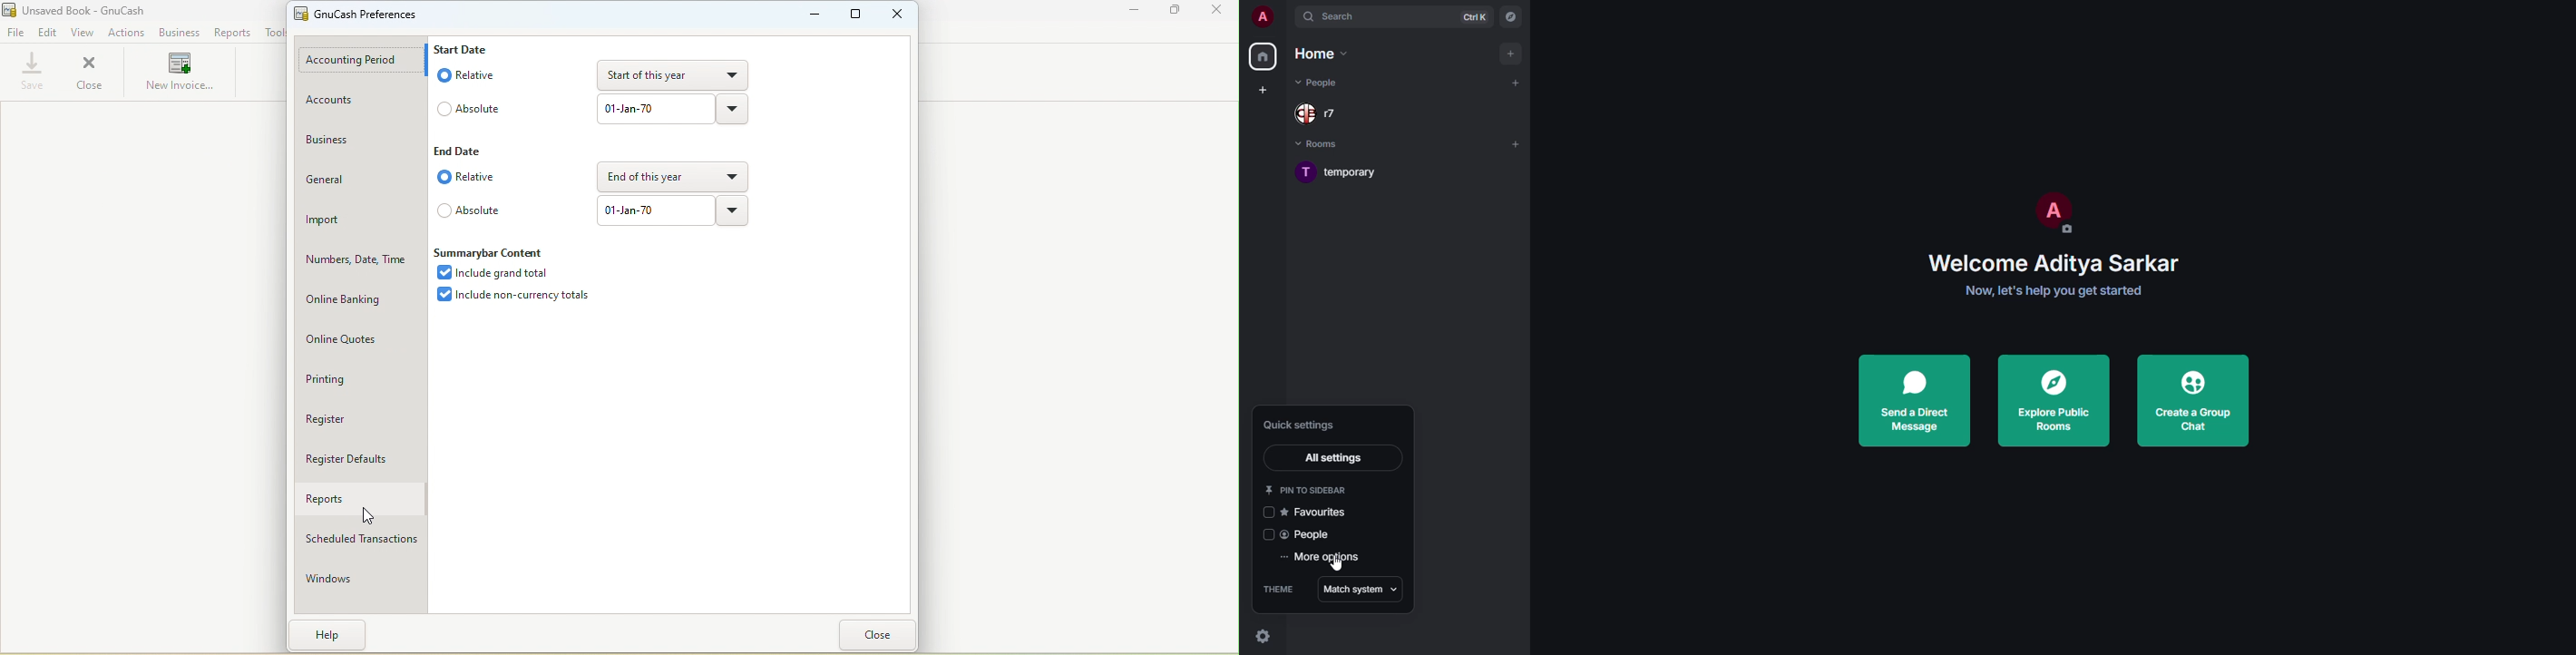 The width and height of the screenshot is (2576, 672). What do you see at coordinates (271, 32) in the screenshot?
I see `Tools` at bounding box center [271, 32].